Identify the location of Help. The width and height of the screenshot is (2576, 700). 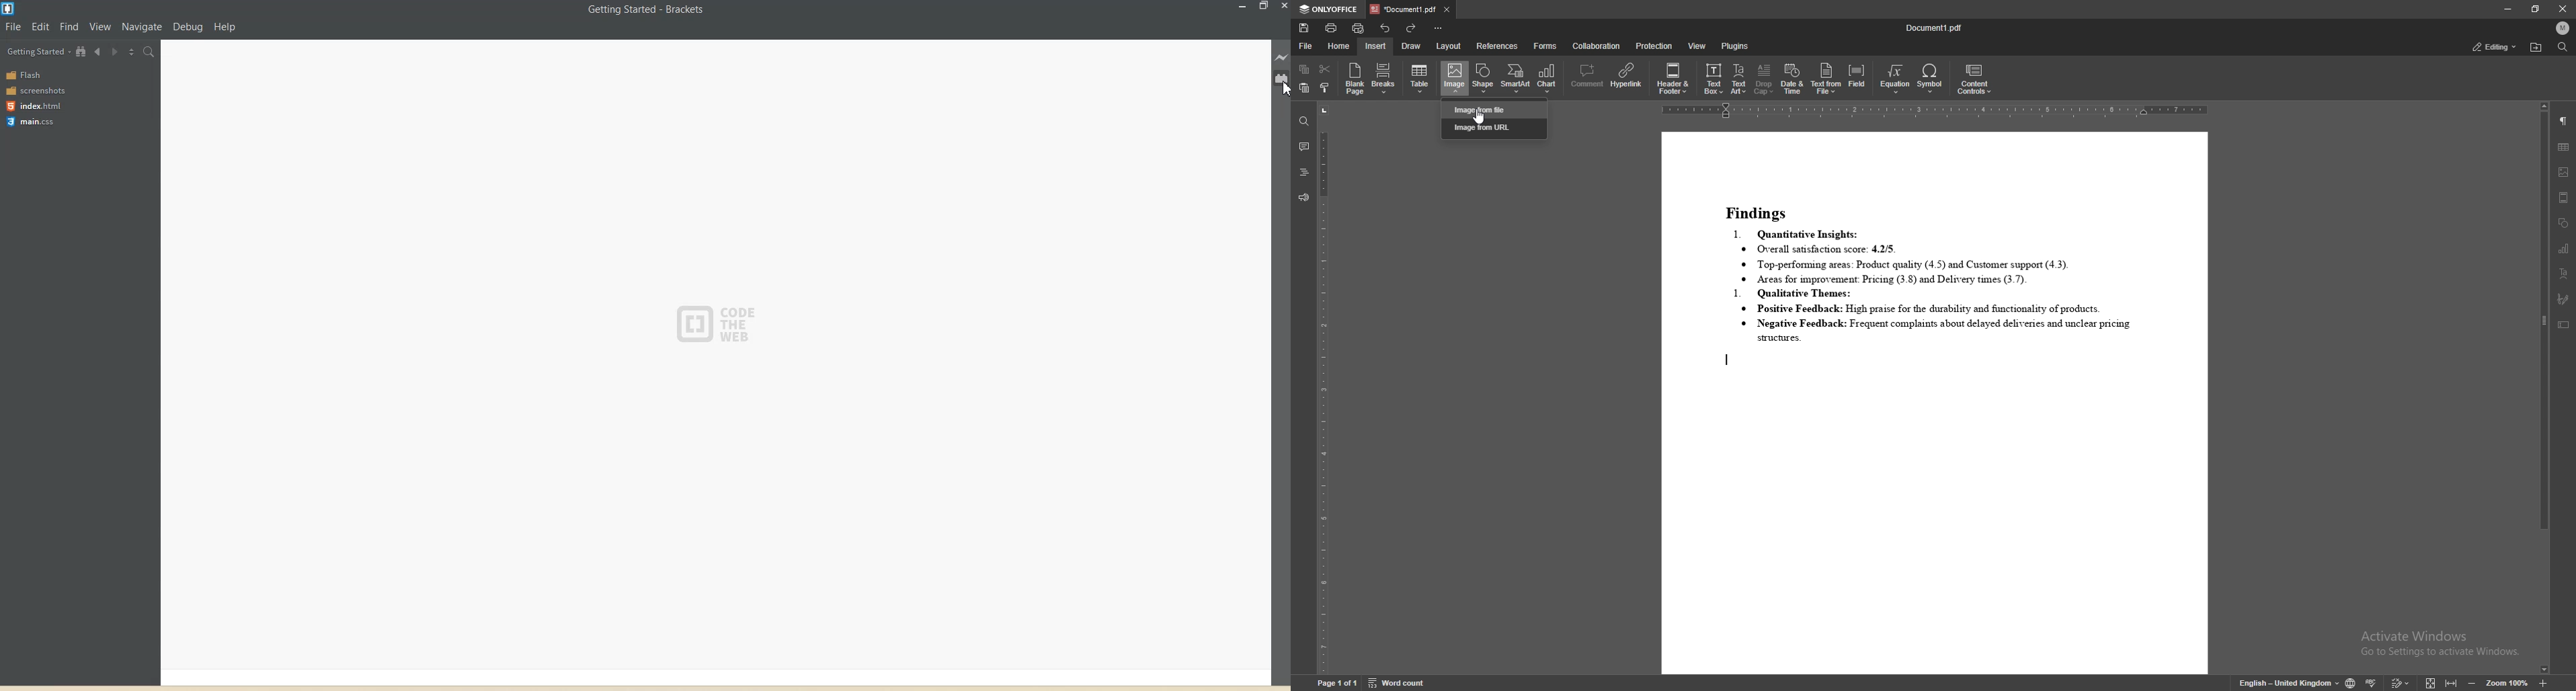
(225, 26).